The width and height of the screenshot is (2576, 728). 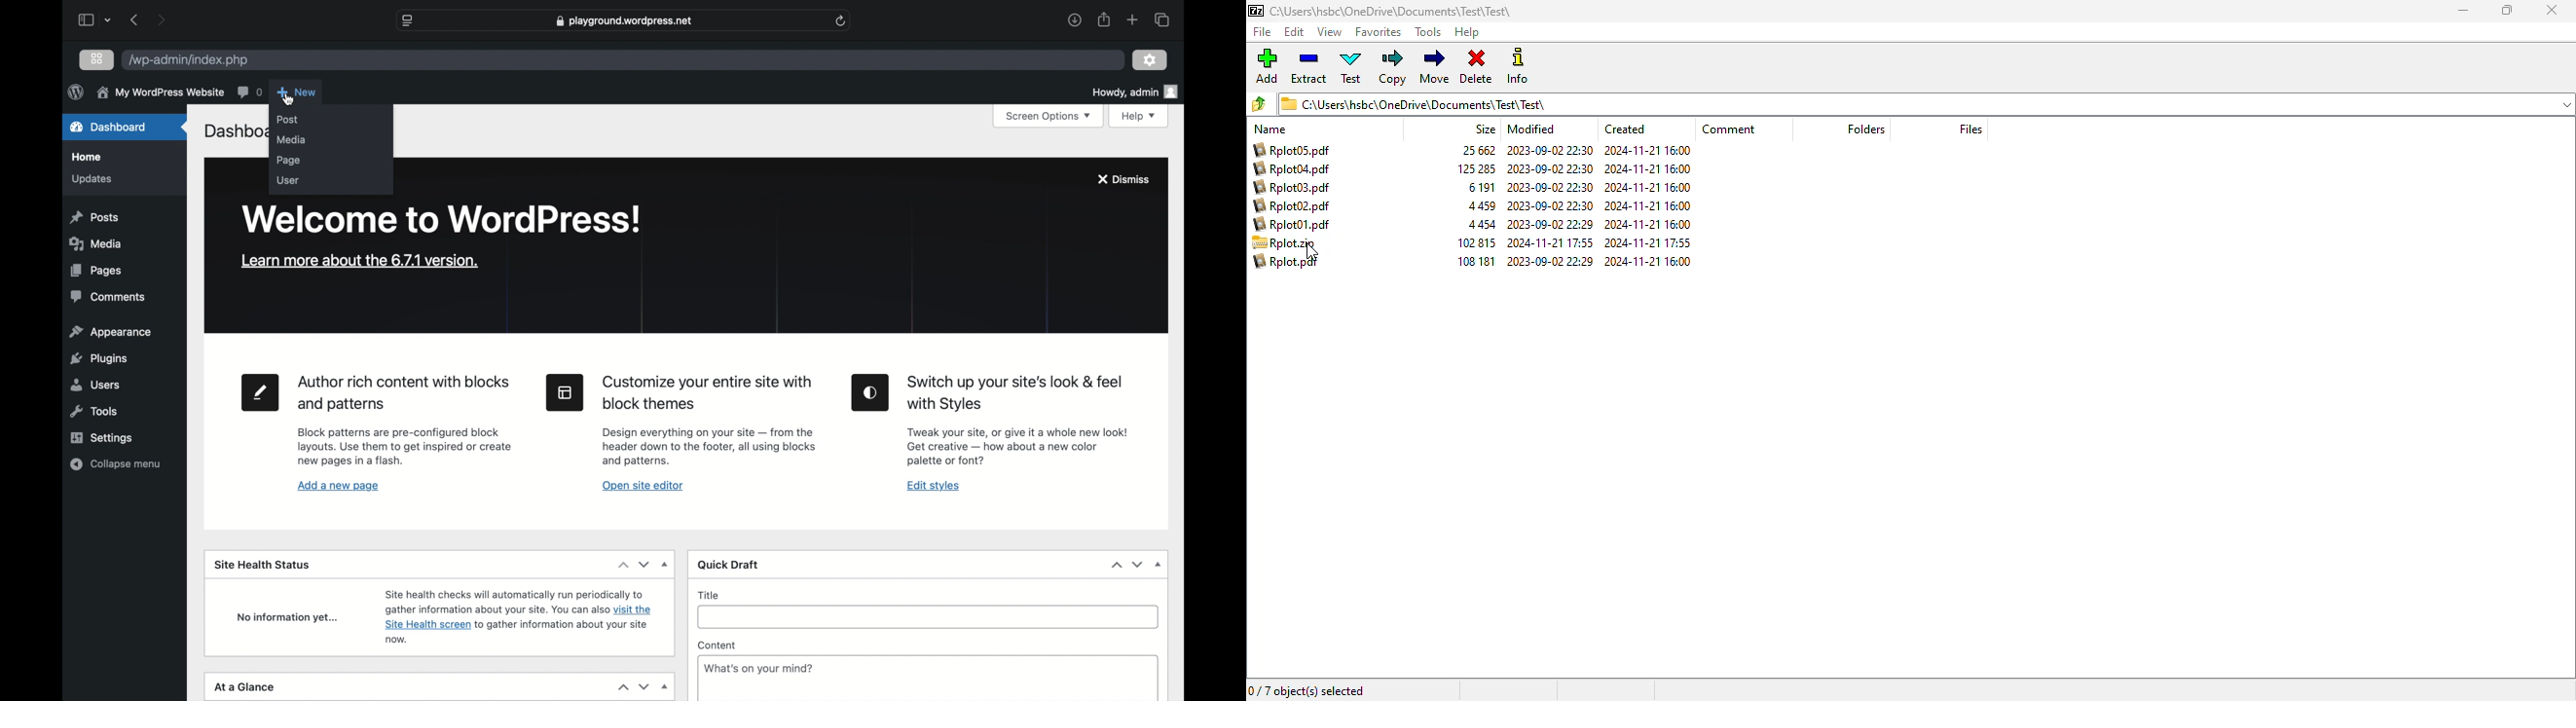 What do you see at coordinates (1476, 67) in the screenshot?
I see `delete` at bounding box center [1476, 67].